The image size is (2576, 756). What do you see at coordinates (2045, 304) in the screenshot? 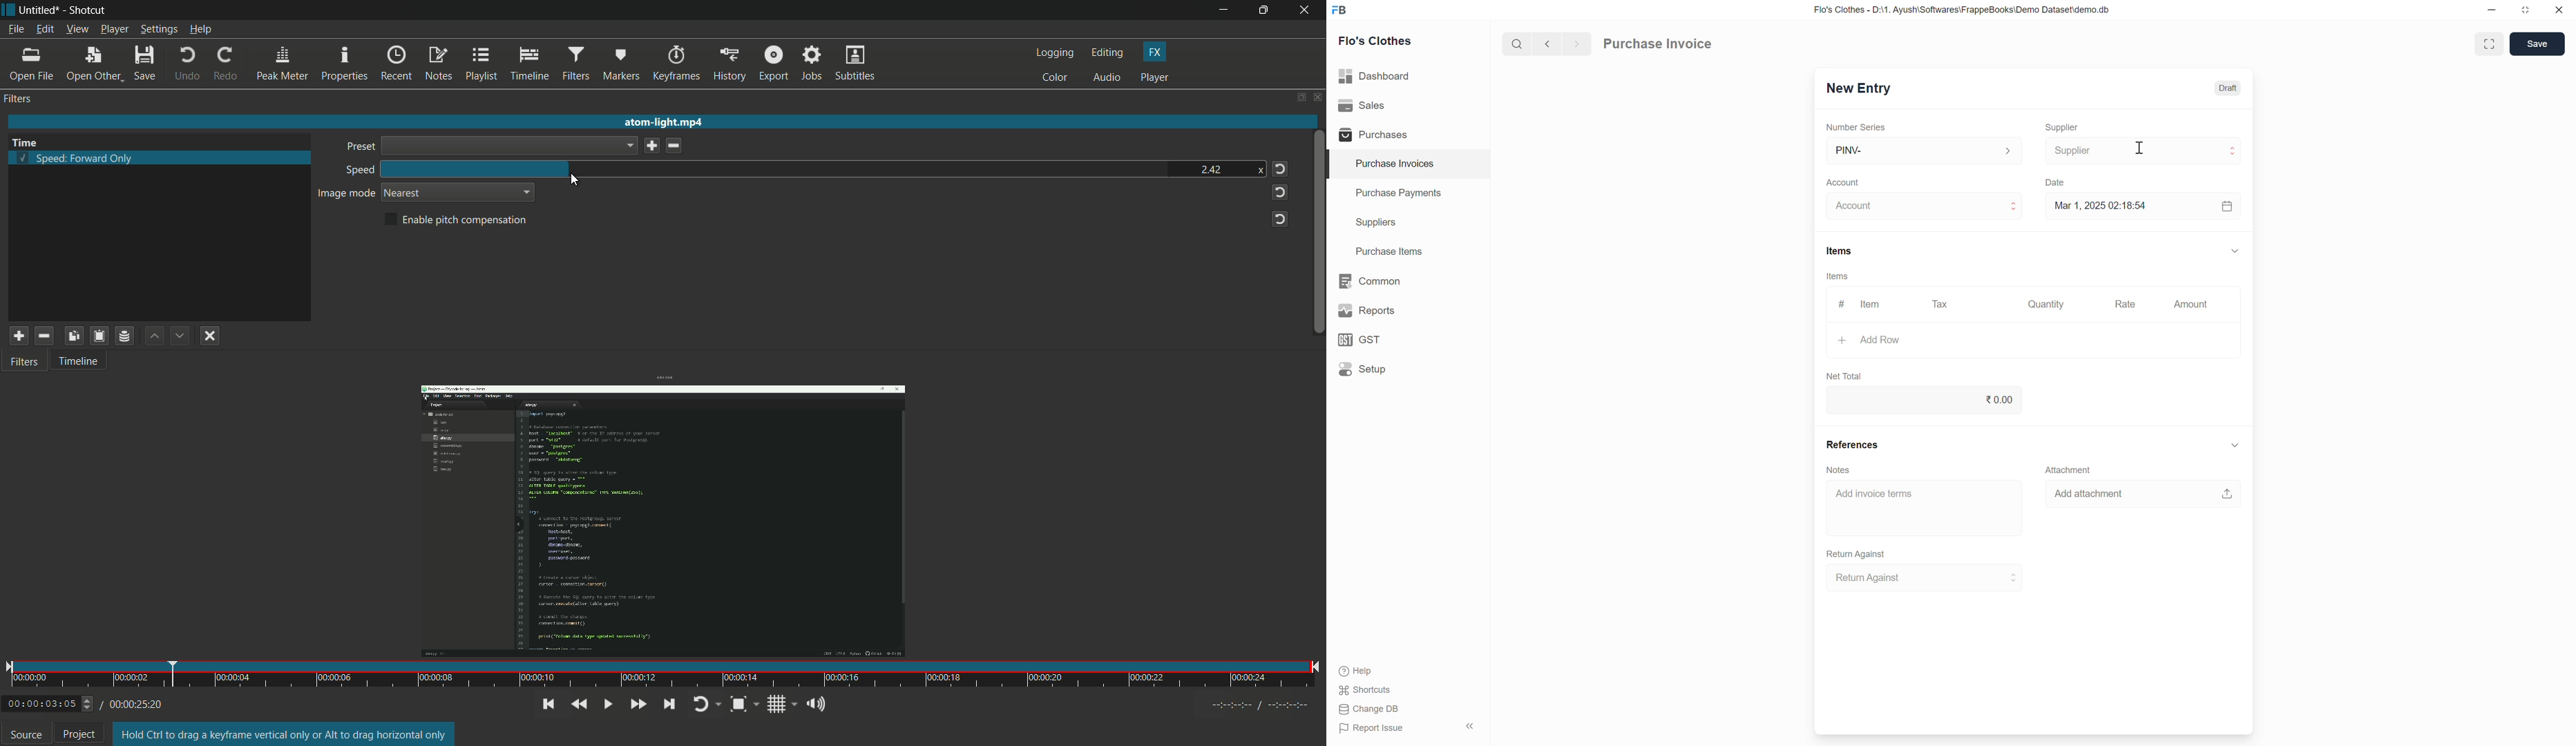
I see `Quantity` at bounding box center [2045, 304].